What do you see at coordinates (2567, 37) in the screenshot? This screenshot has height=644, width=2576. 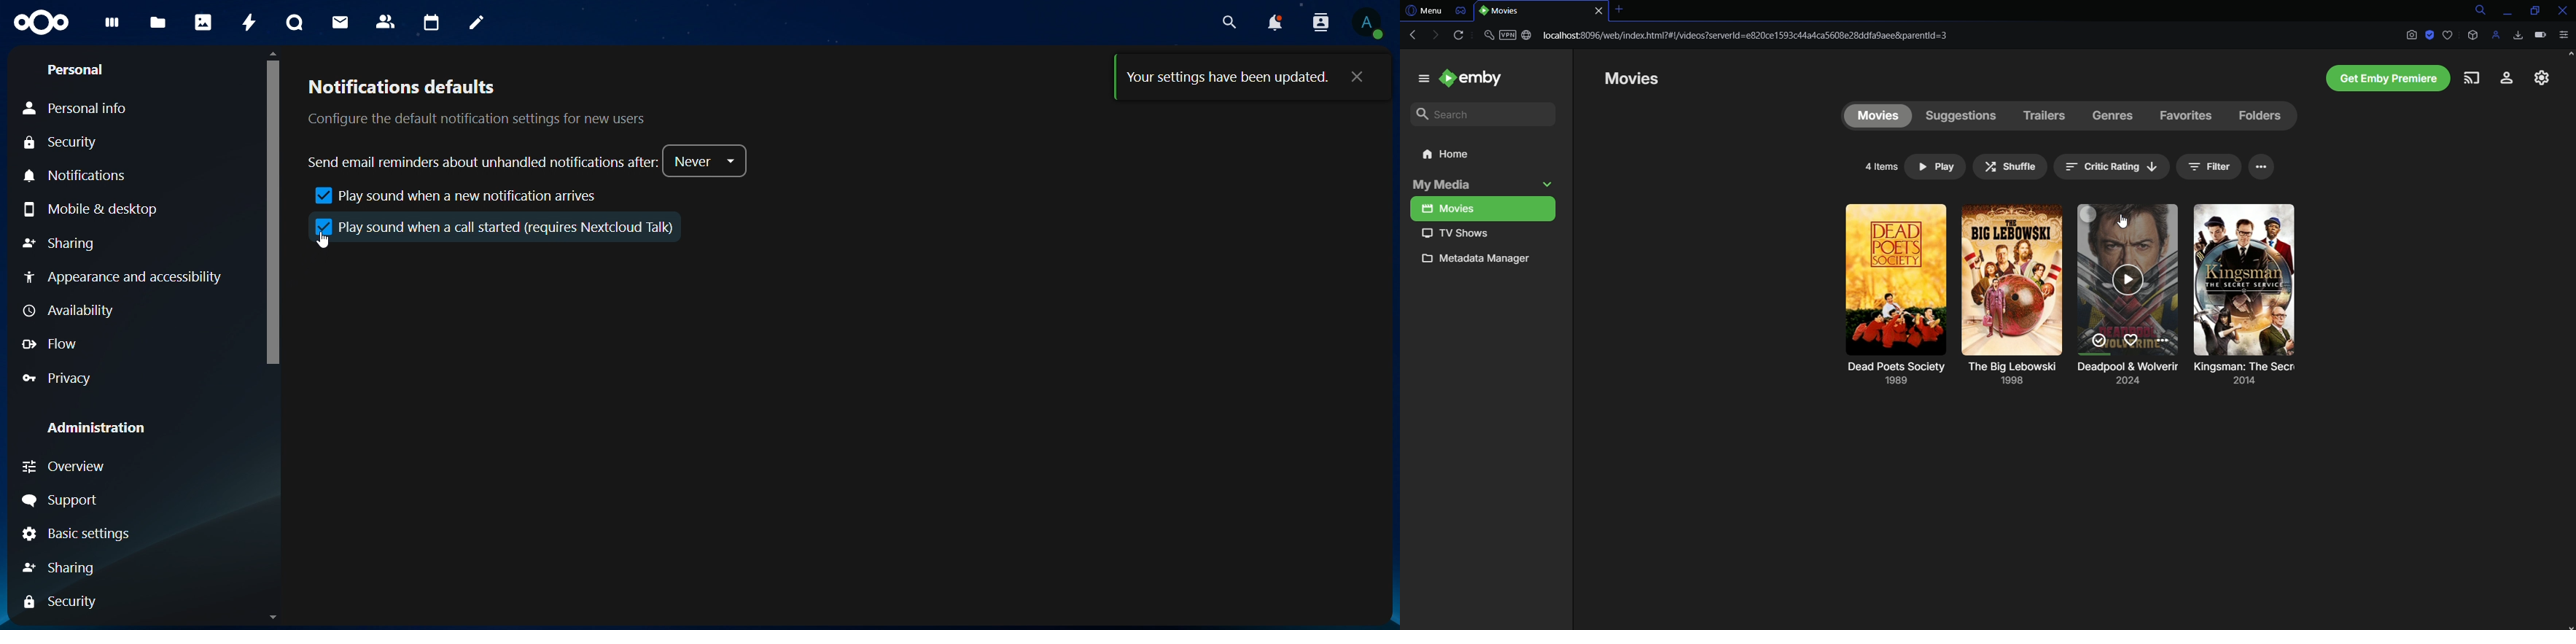 I see `Options` at bounding box center [2567, 37].